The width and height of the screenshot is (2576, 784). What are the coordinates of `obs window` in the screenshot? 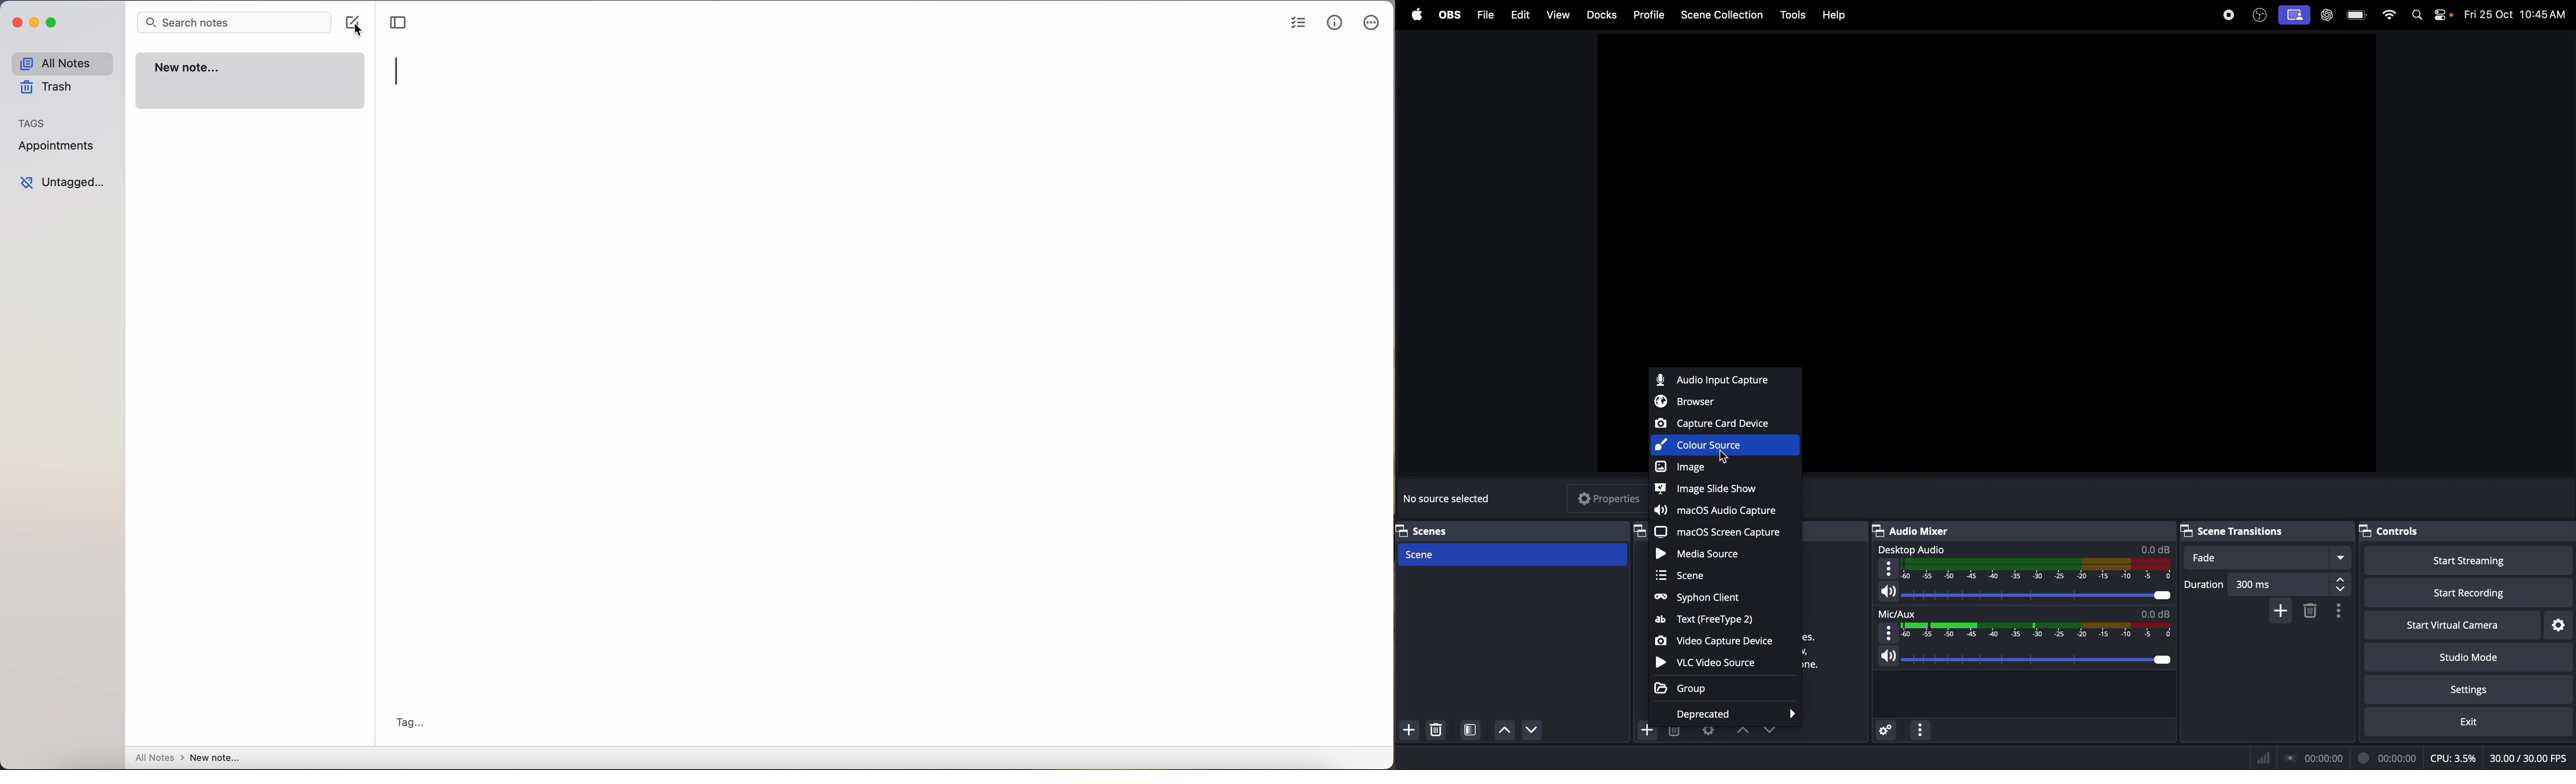 It's located at (1985, 200).